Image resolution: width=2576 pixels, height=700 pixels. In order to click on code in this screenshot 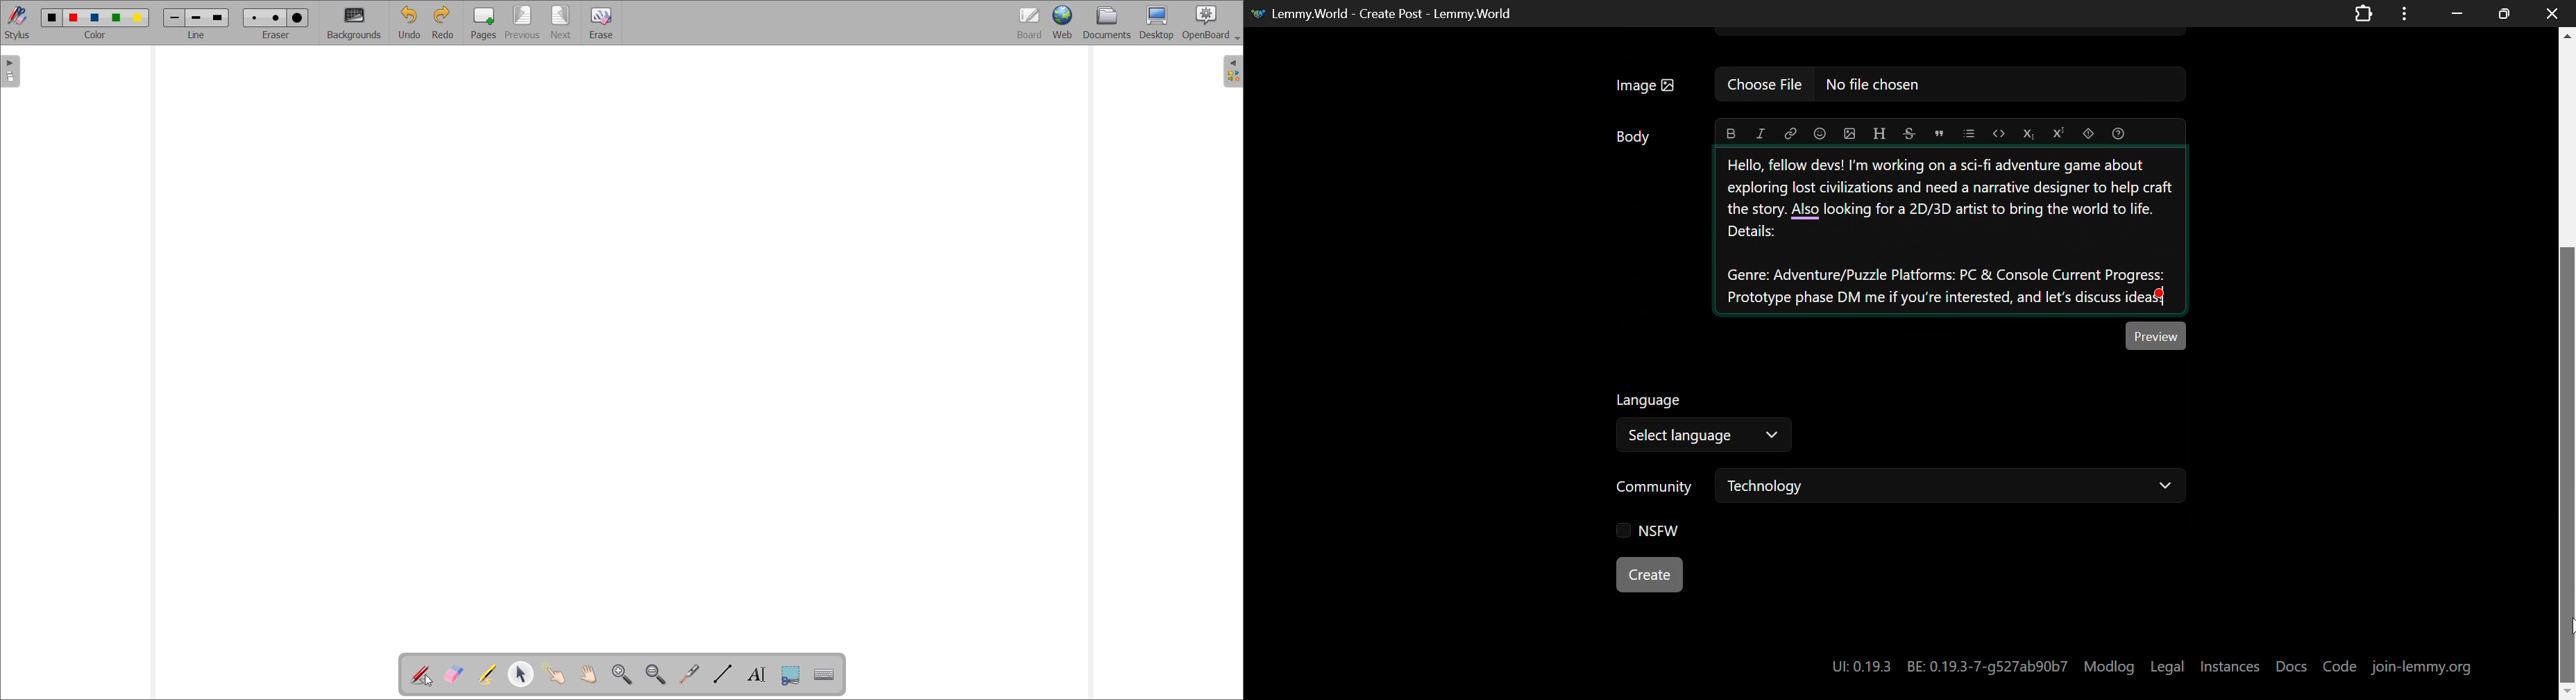, I will do `click(2001, 133)`.